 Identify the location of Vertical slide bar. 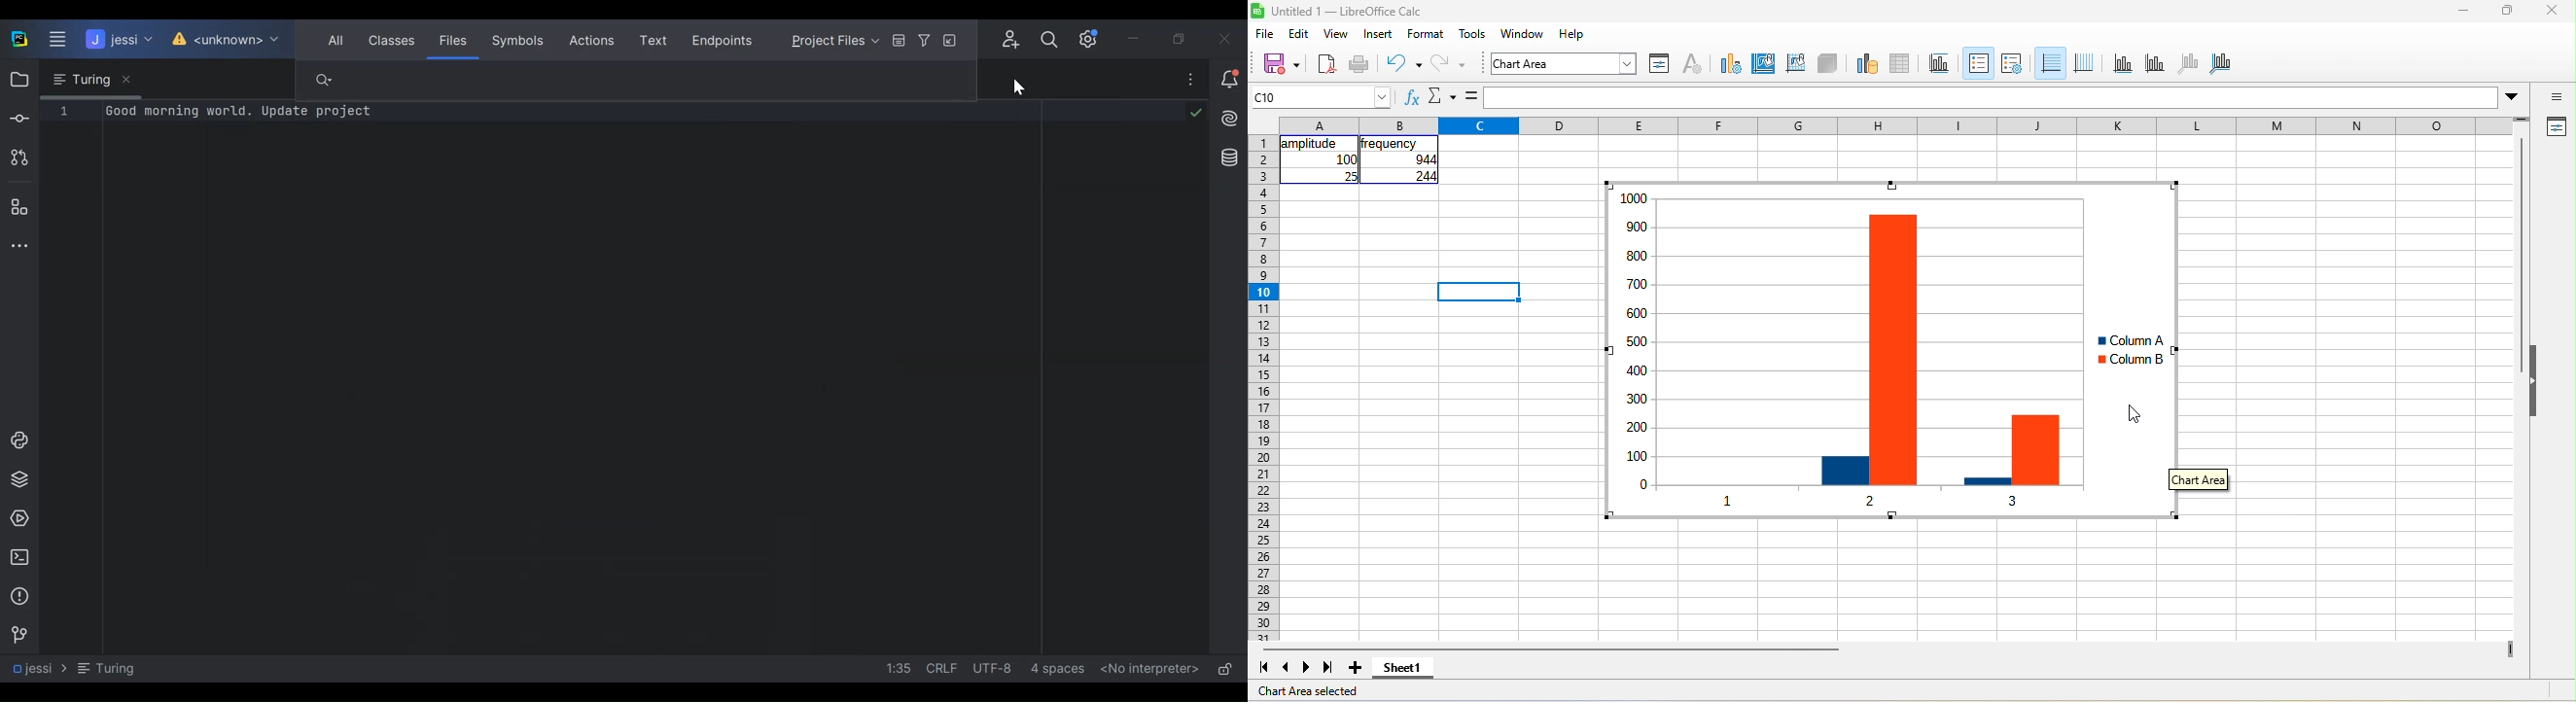
(2521, 255).